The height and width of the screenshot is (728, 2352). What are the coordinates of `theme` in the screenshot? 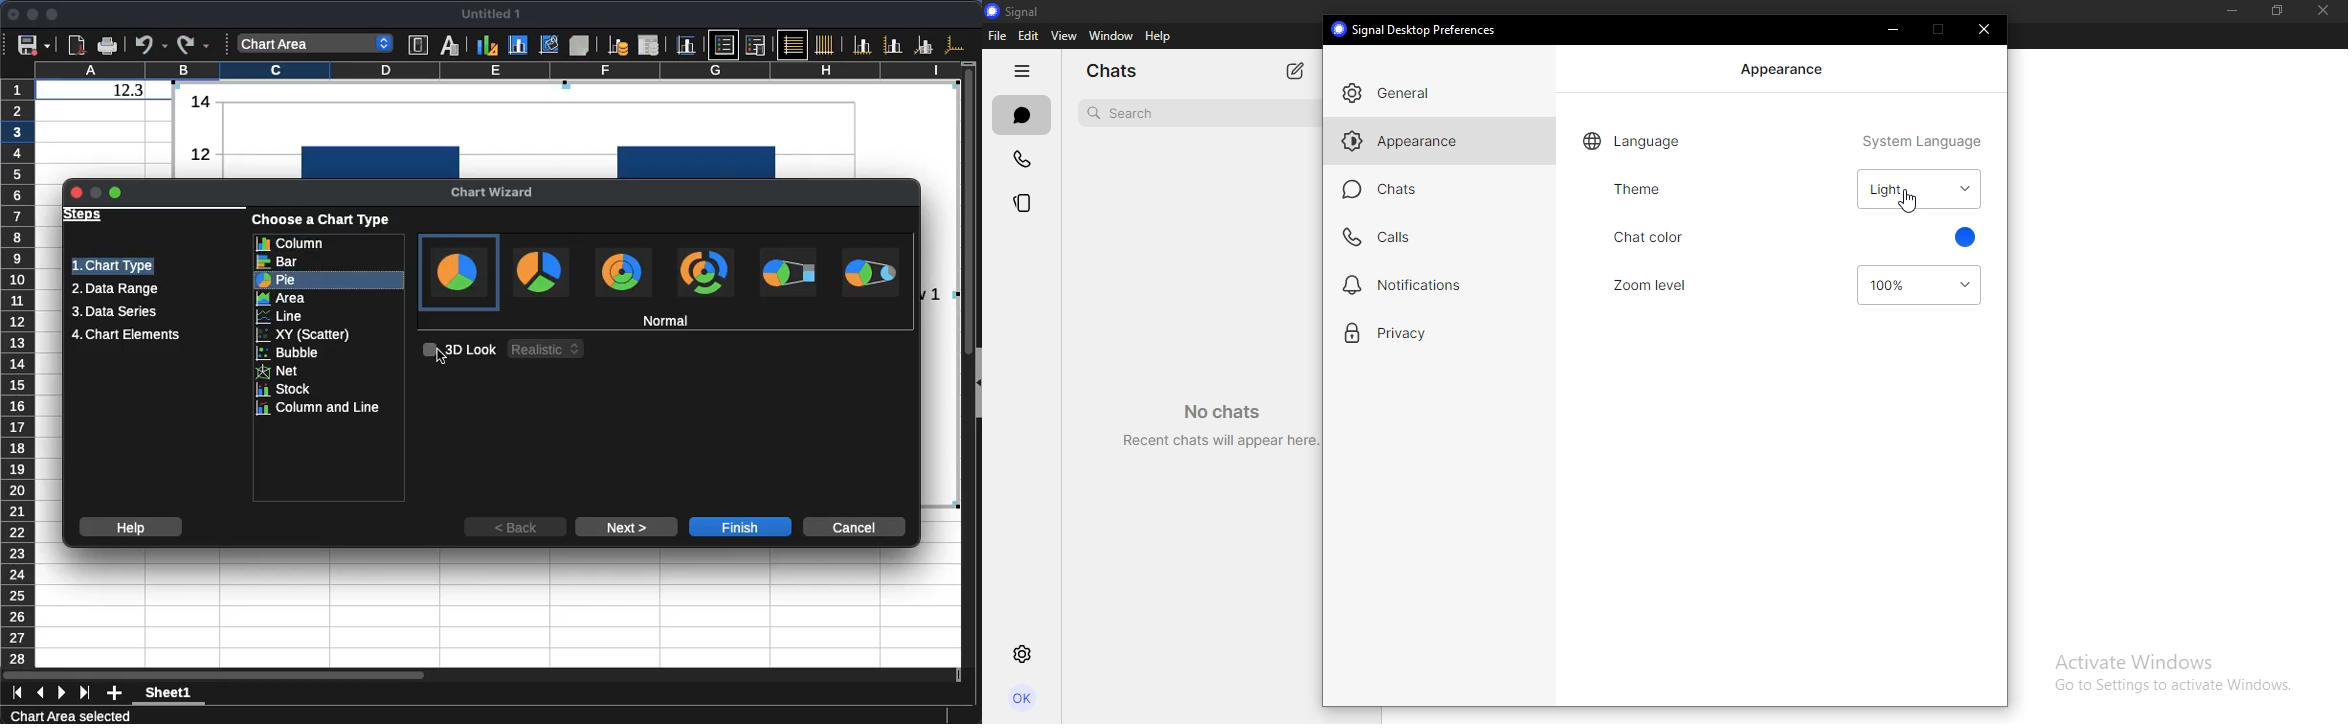 It's located at (1636, 188).